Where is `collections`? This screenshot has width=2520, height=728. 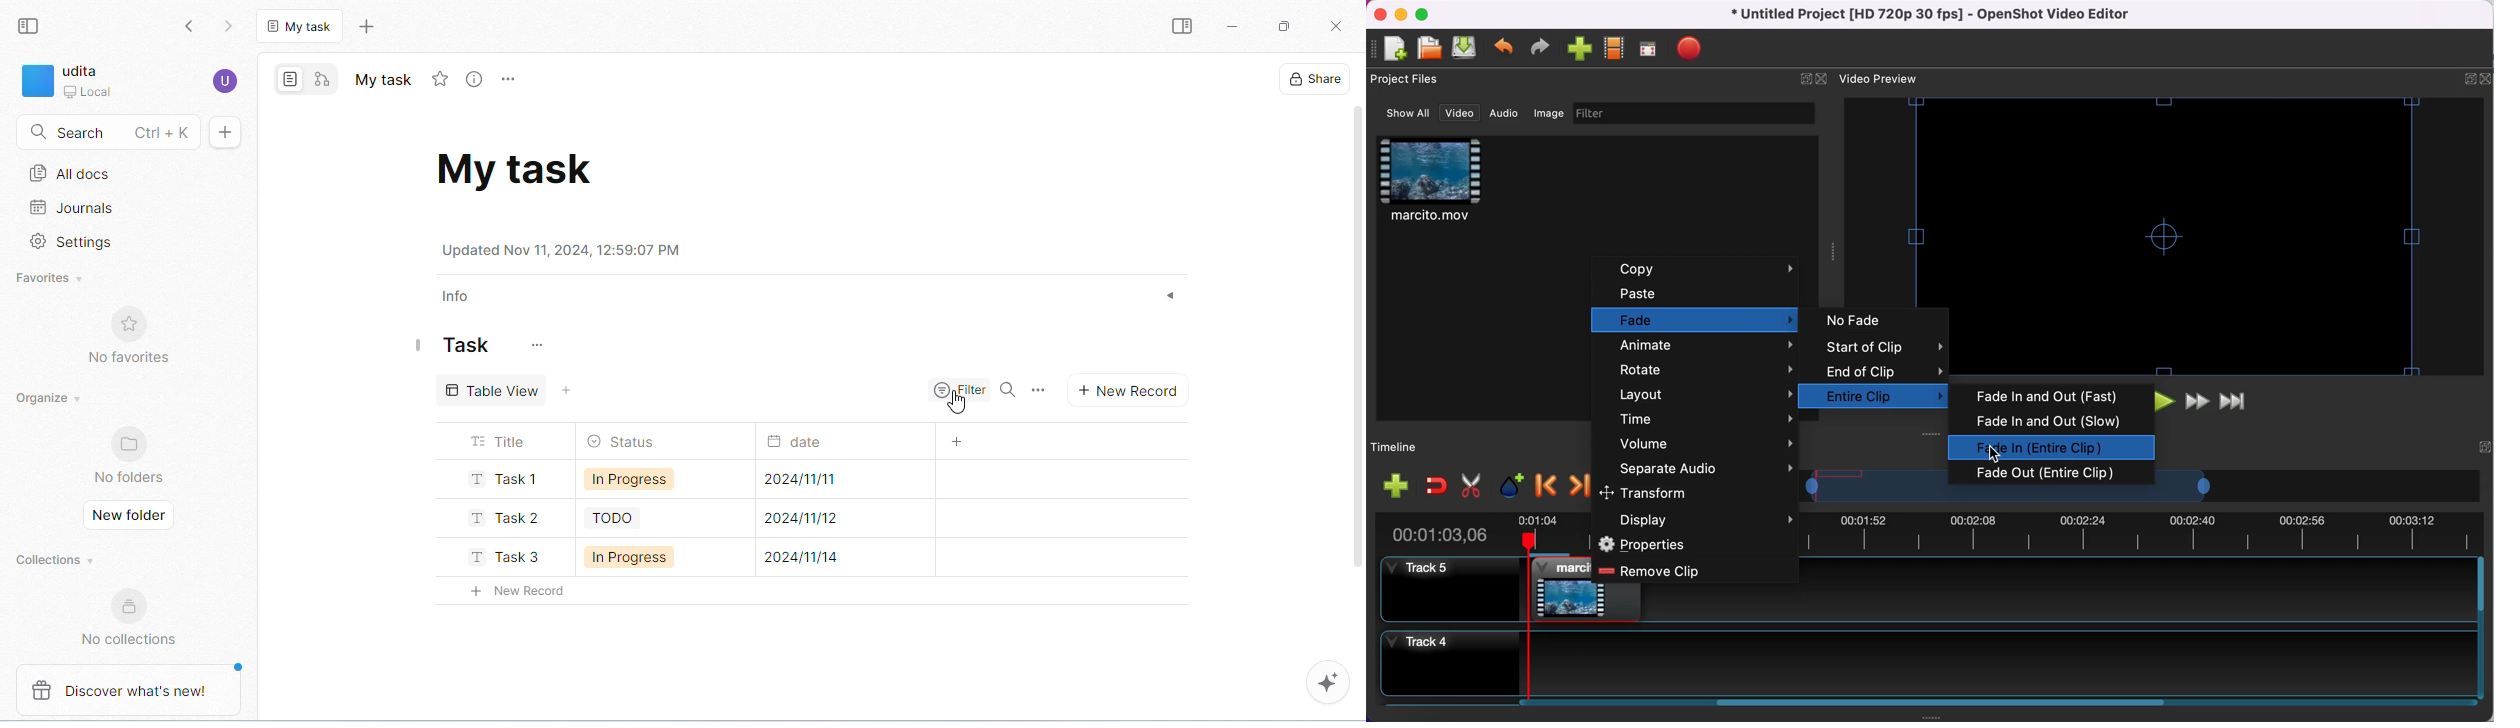 collections is located at coordinates (55, 560).